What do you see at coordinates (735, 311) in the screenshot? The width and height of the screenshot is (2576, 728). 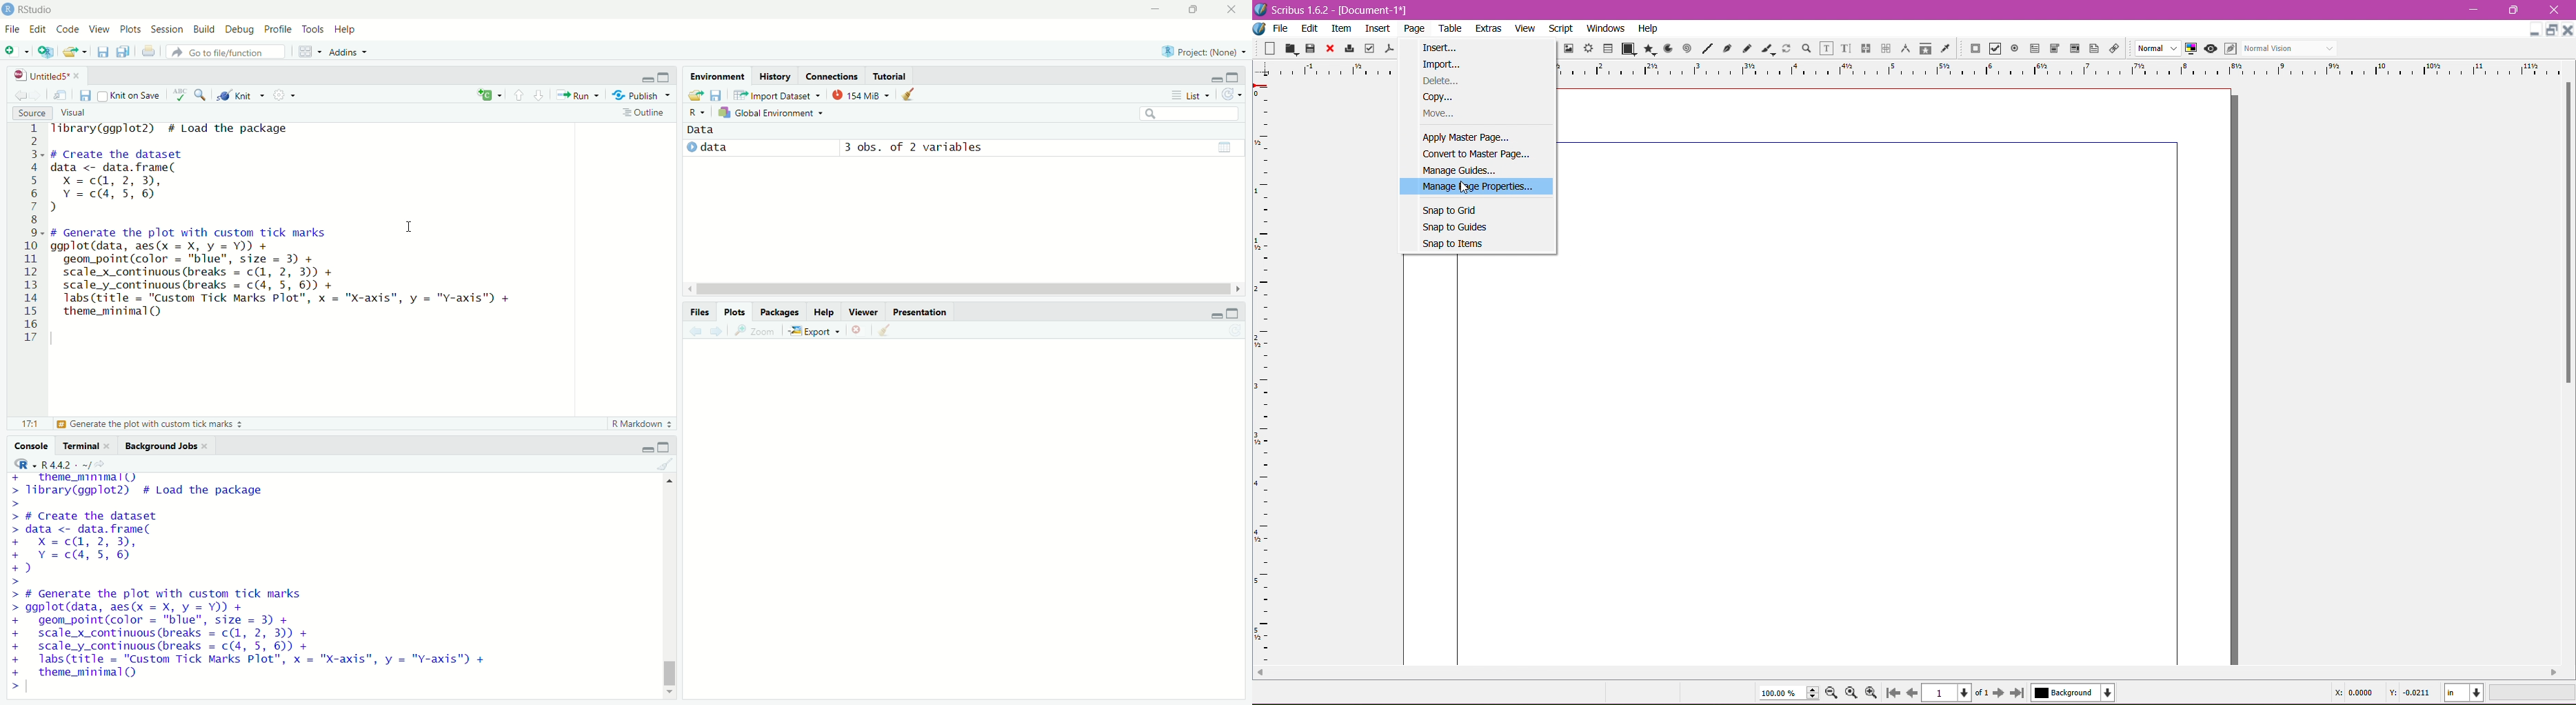 I see `plots` at bounding box center [735, 311].